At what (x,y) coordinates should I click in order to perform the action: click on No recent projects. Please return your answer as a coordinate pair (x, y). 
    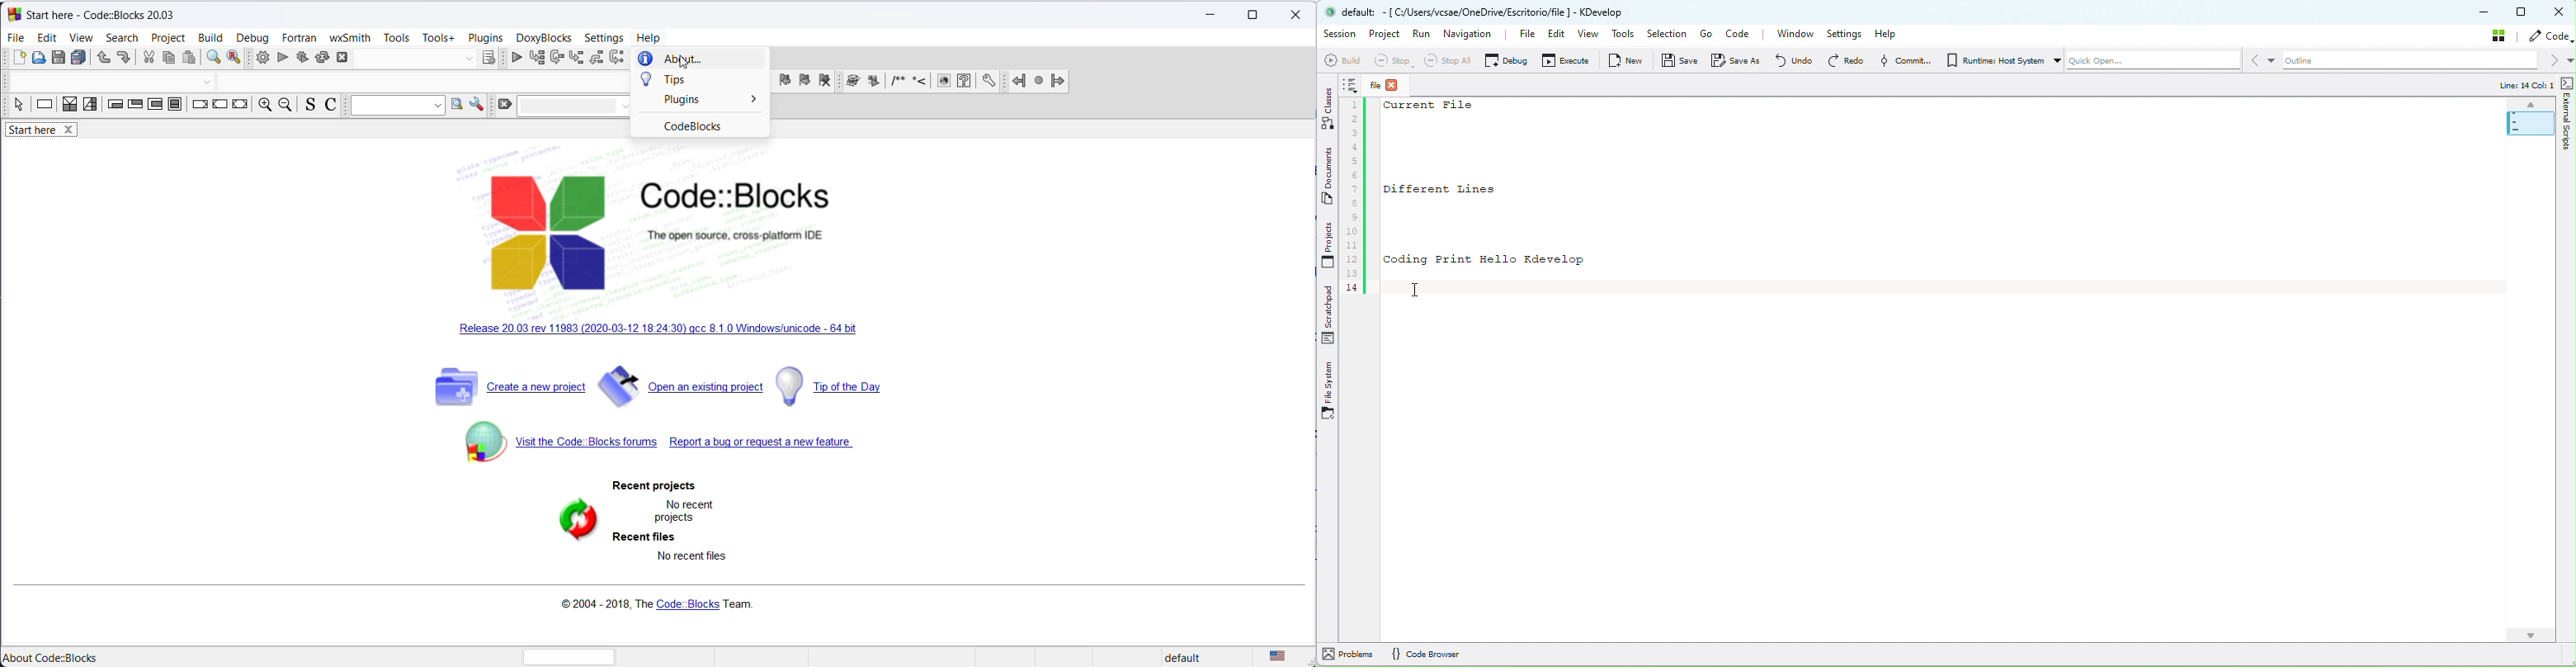
    Looking at the image, I should click on (689, 510).